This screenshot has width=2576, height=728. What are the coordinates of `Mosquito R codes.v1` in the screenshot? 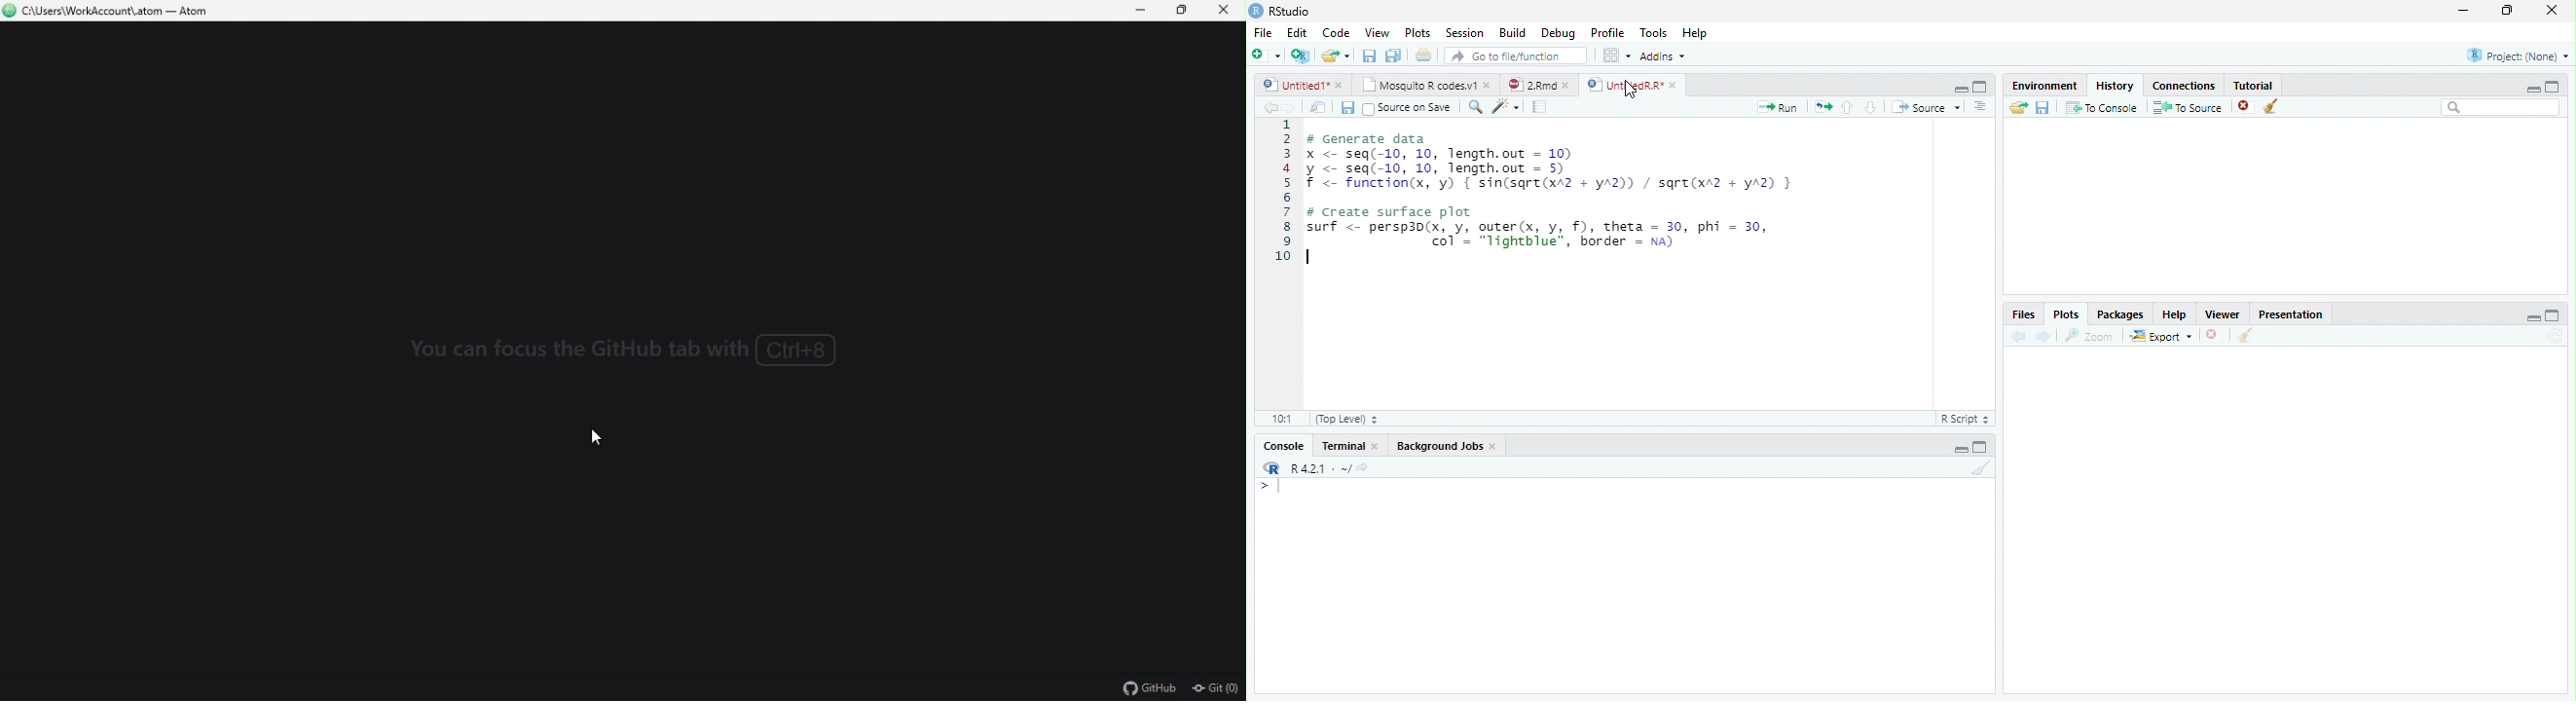 It's located at (1417, 85).